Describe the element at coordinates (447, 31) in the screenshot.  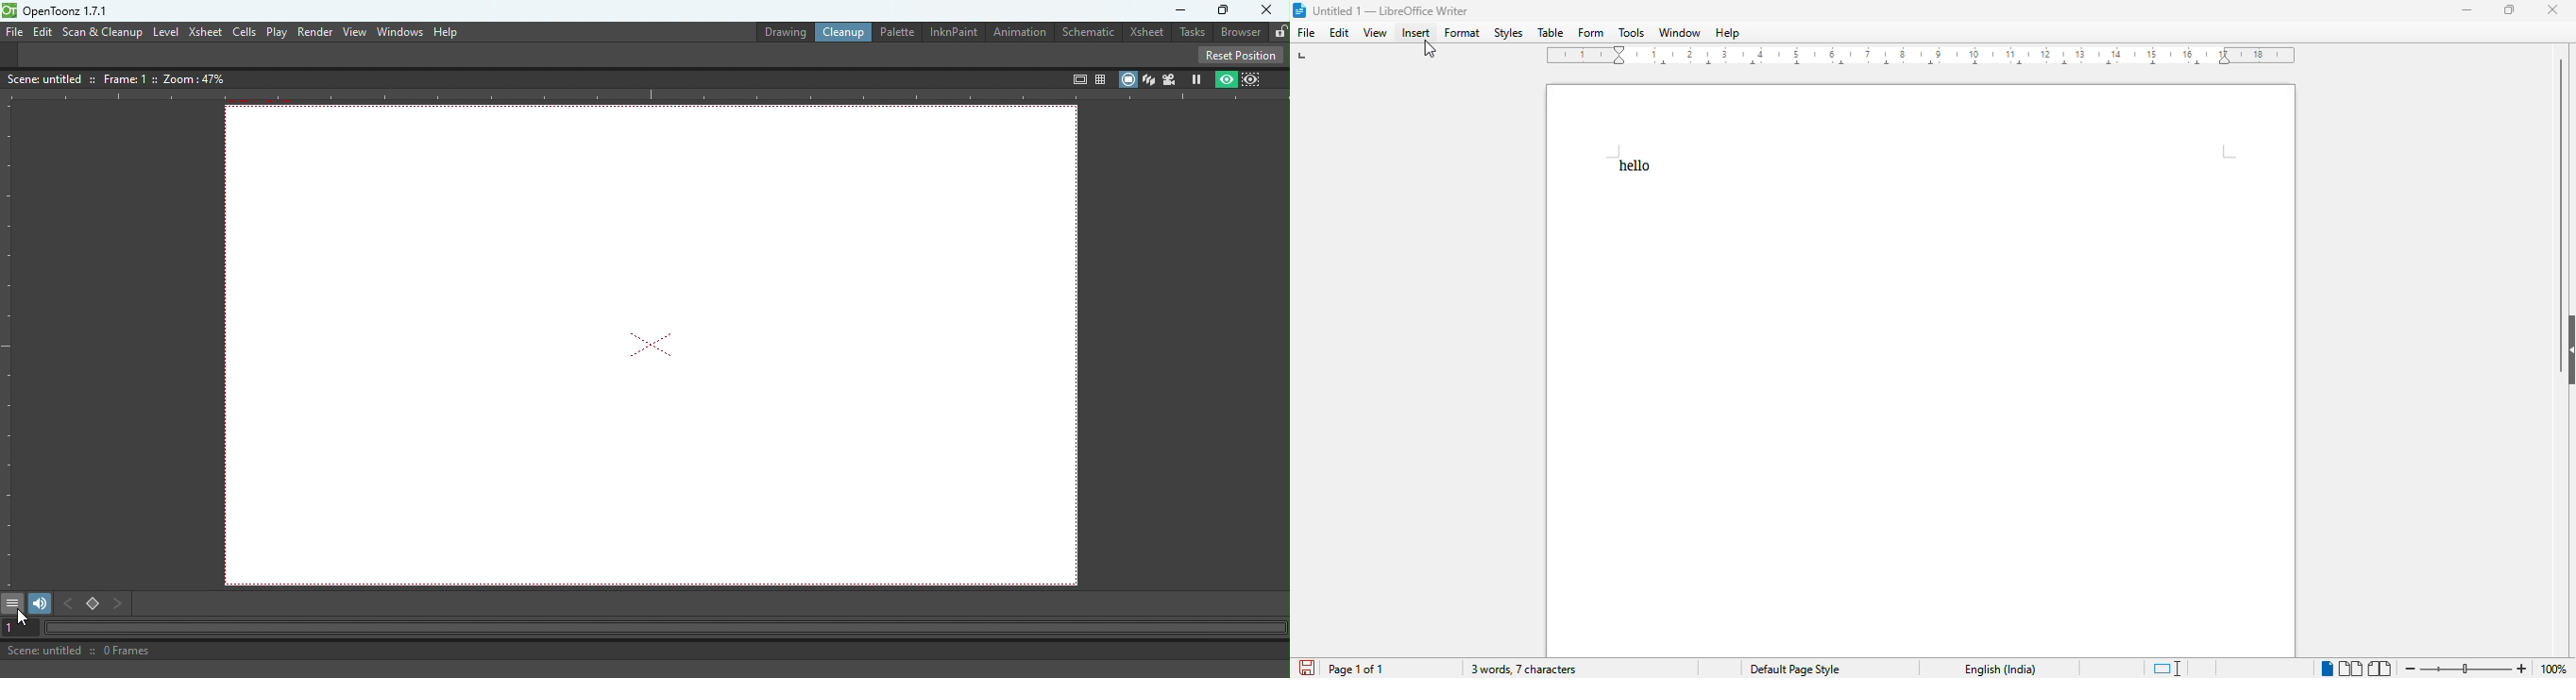
I see `Help` at that location.